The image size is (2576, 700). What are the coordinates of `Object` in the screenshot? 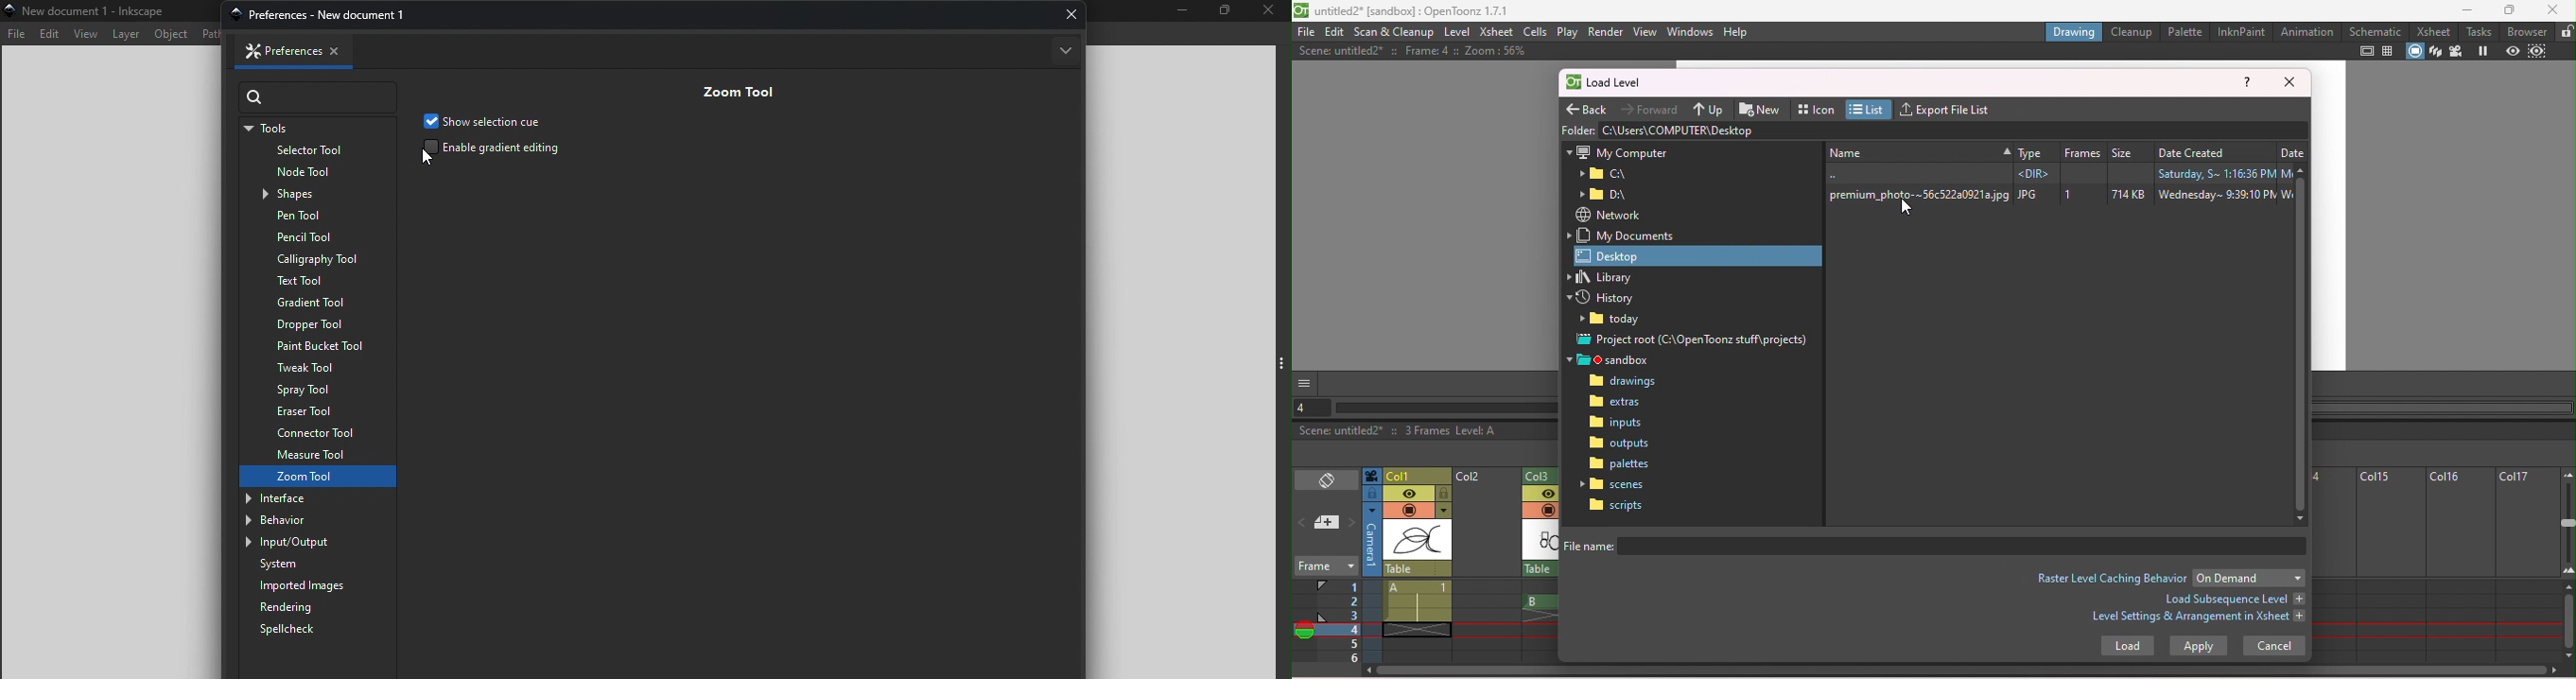 It's located at (169, 35).